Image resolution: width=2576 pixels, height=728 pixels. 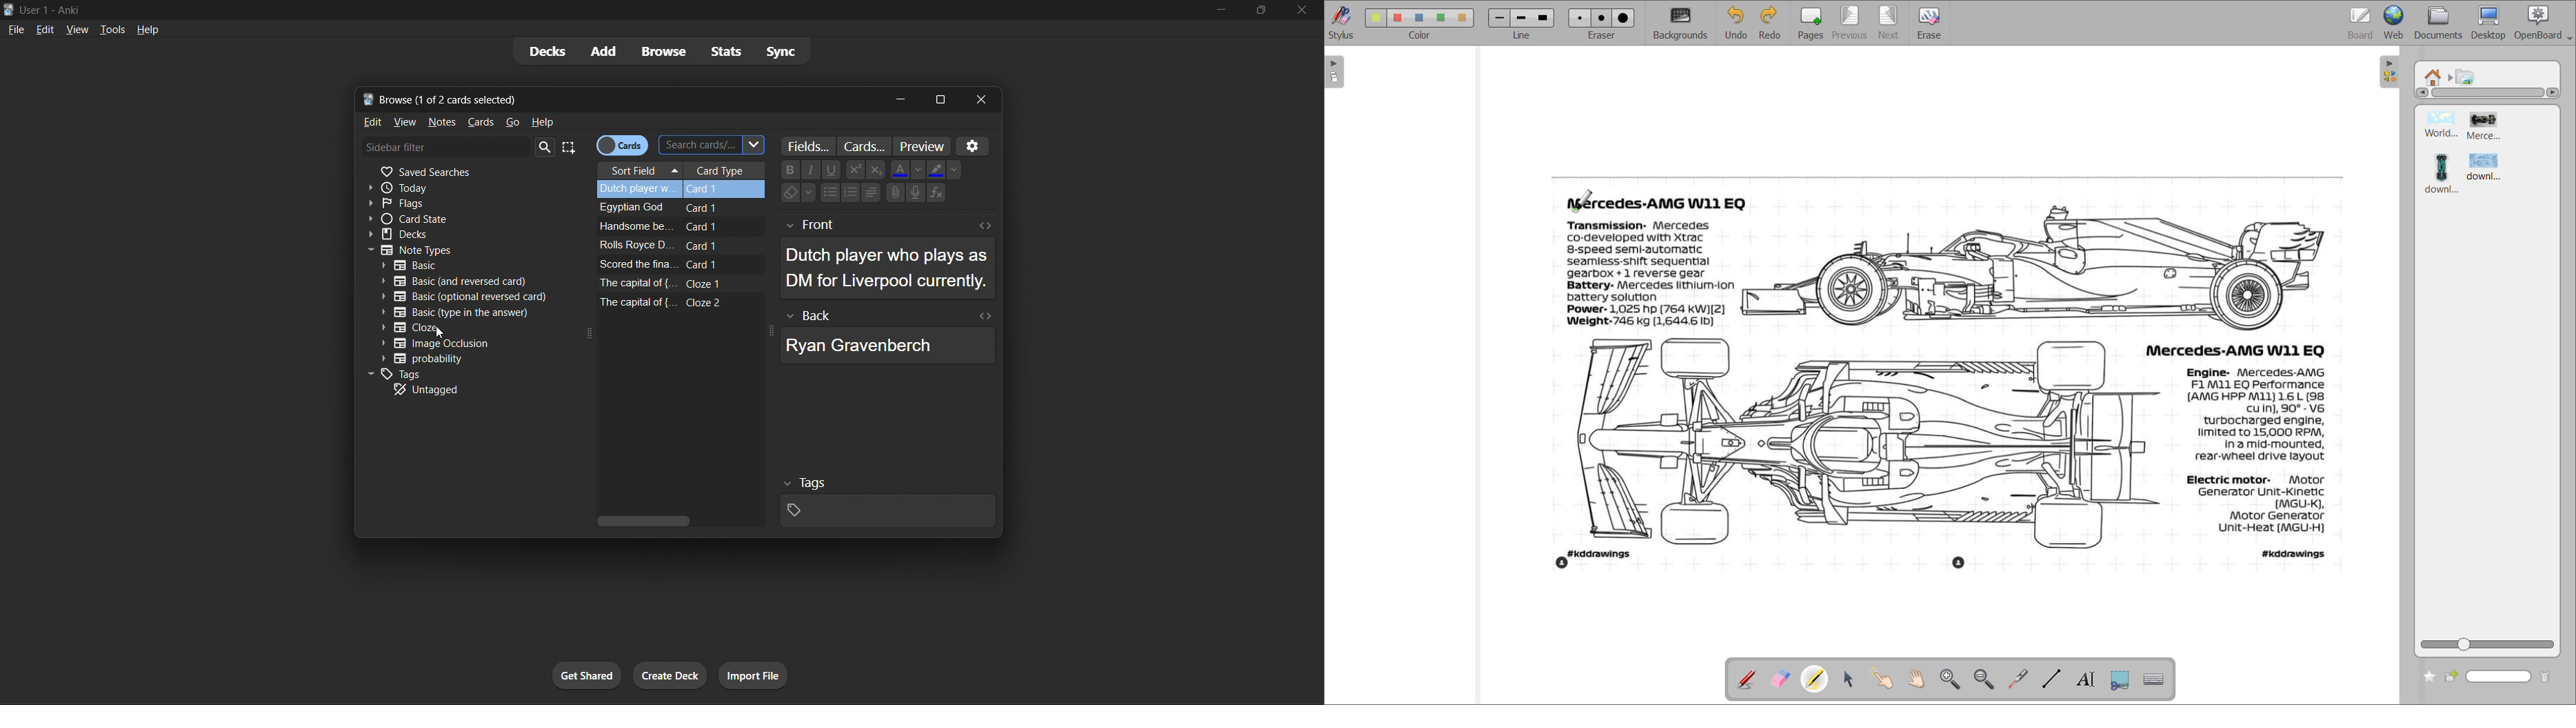 What do you see at coordinates (456, 328) in the screenshot?
I see `cloze type` at bounding box center [456, 328].